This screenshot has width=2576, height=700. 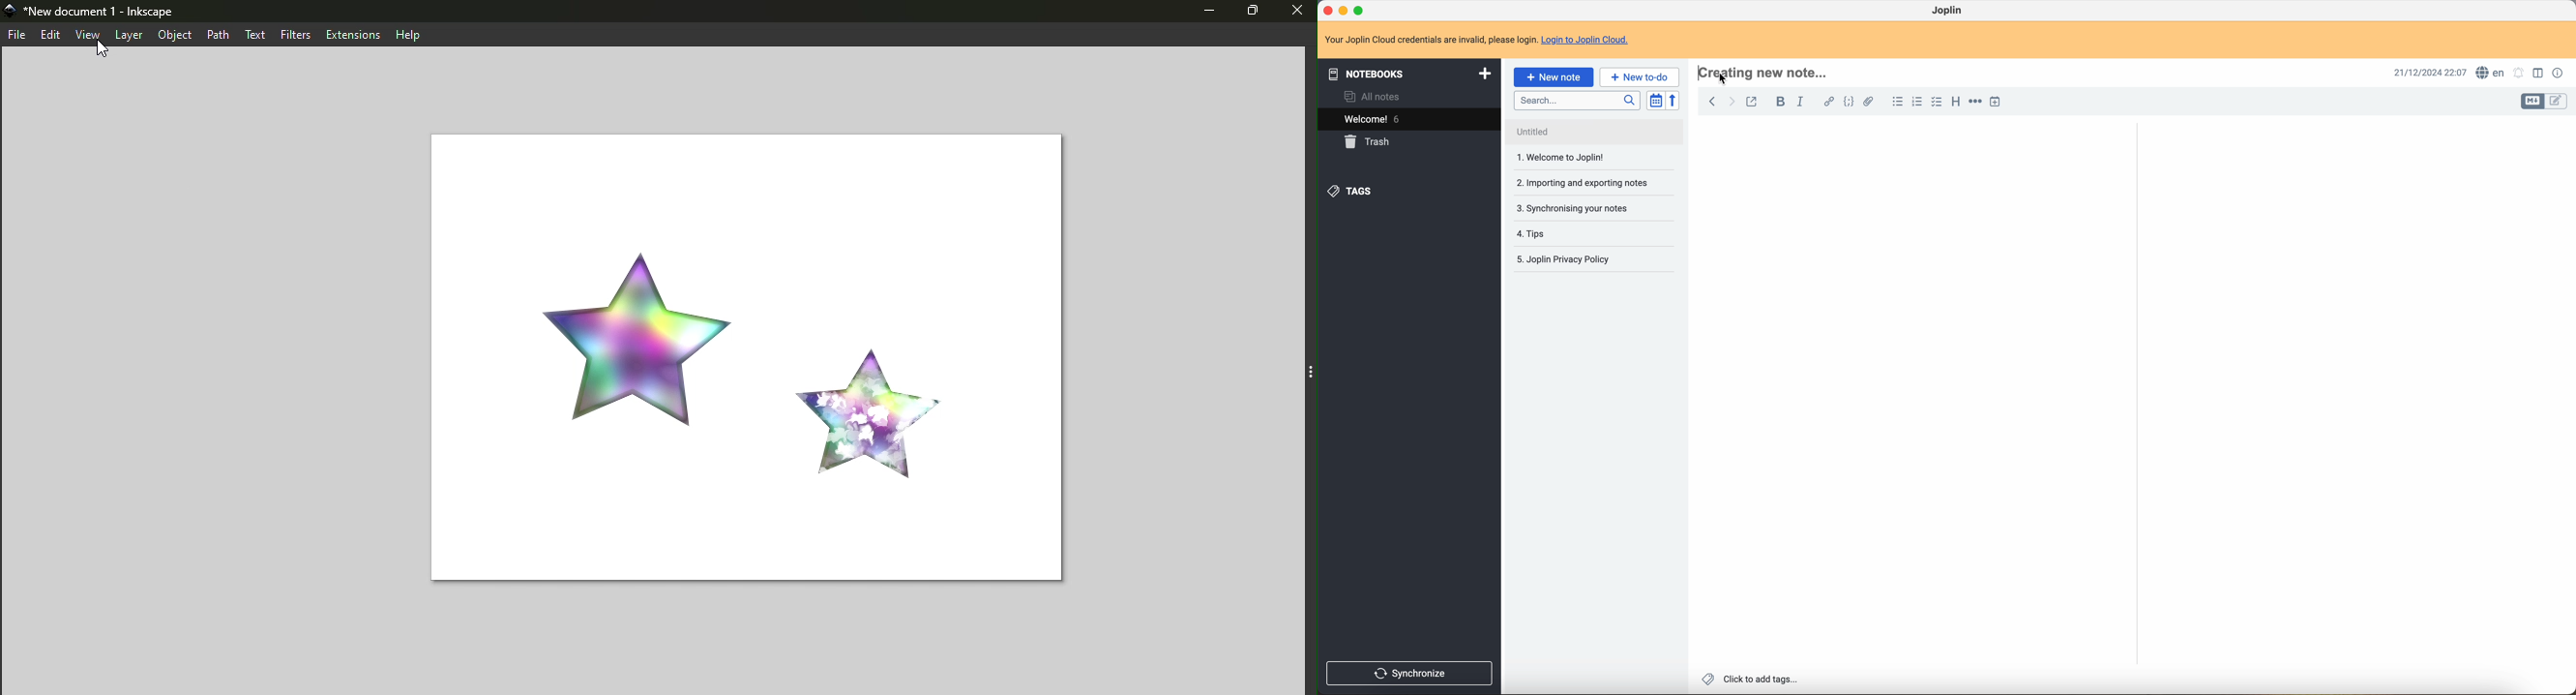 I want to click on scroll bar, so click(x=2568, y=308).